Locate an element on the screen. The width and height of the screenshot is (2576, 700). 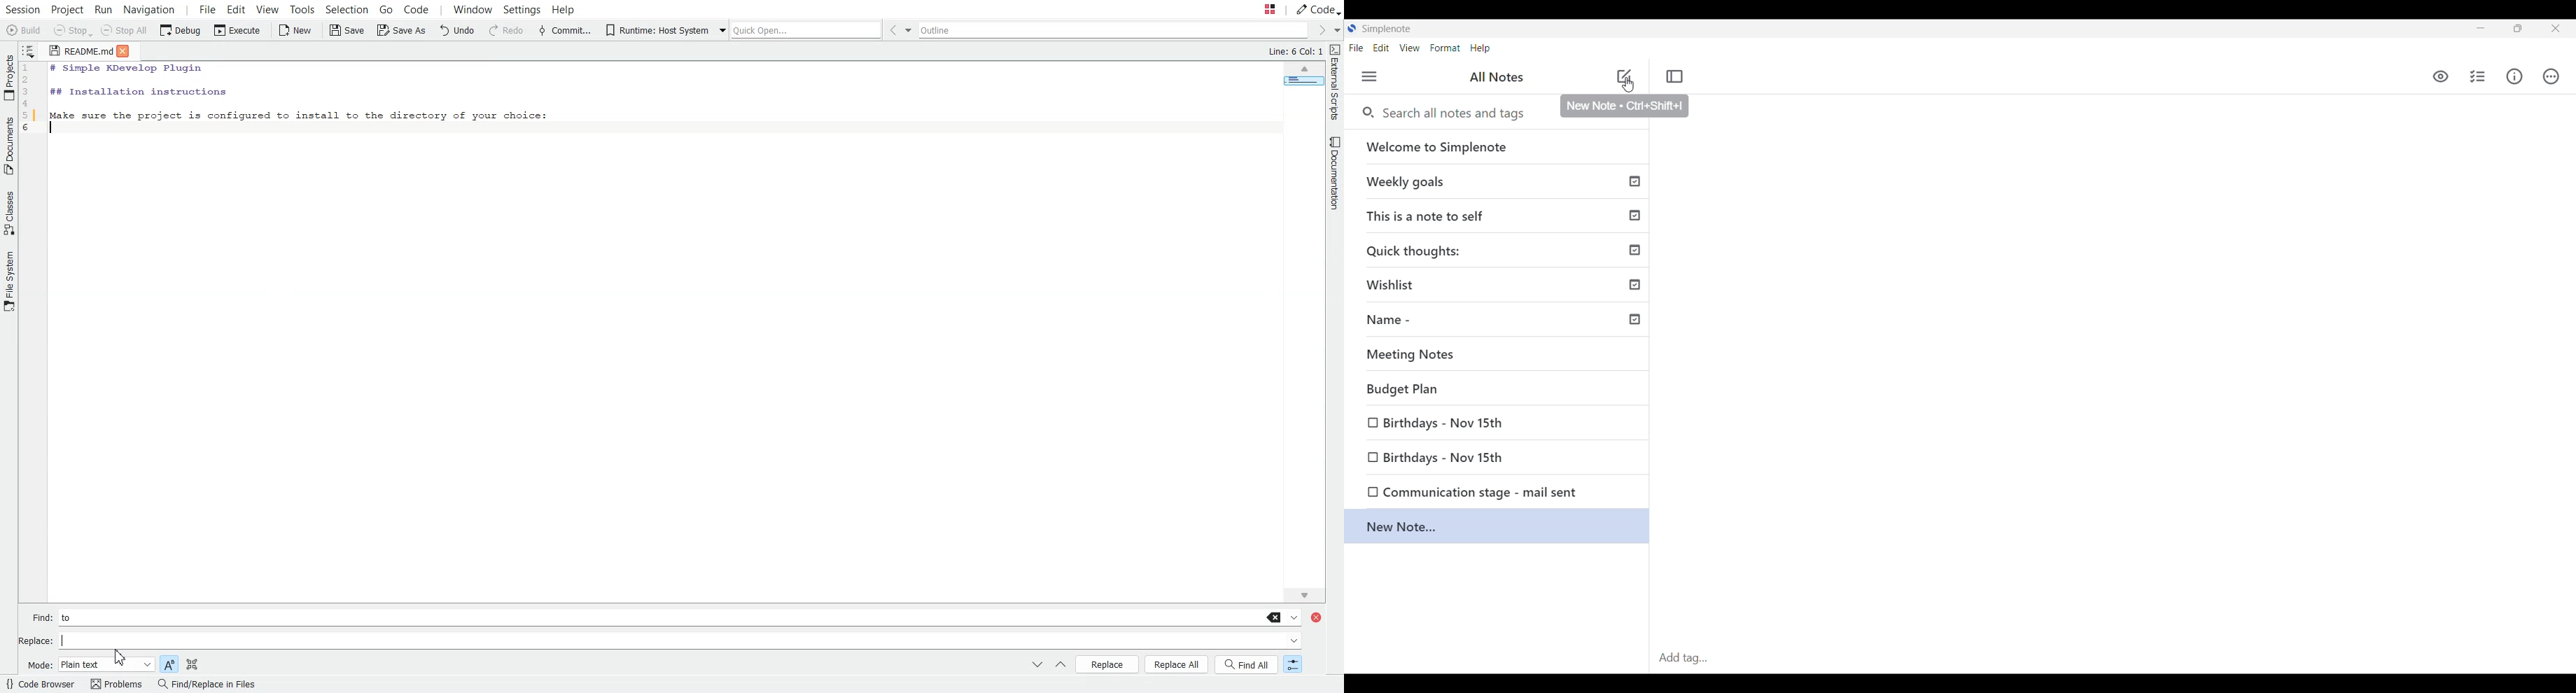
Cursor is located at coordinates (1628, 86).